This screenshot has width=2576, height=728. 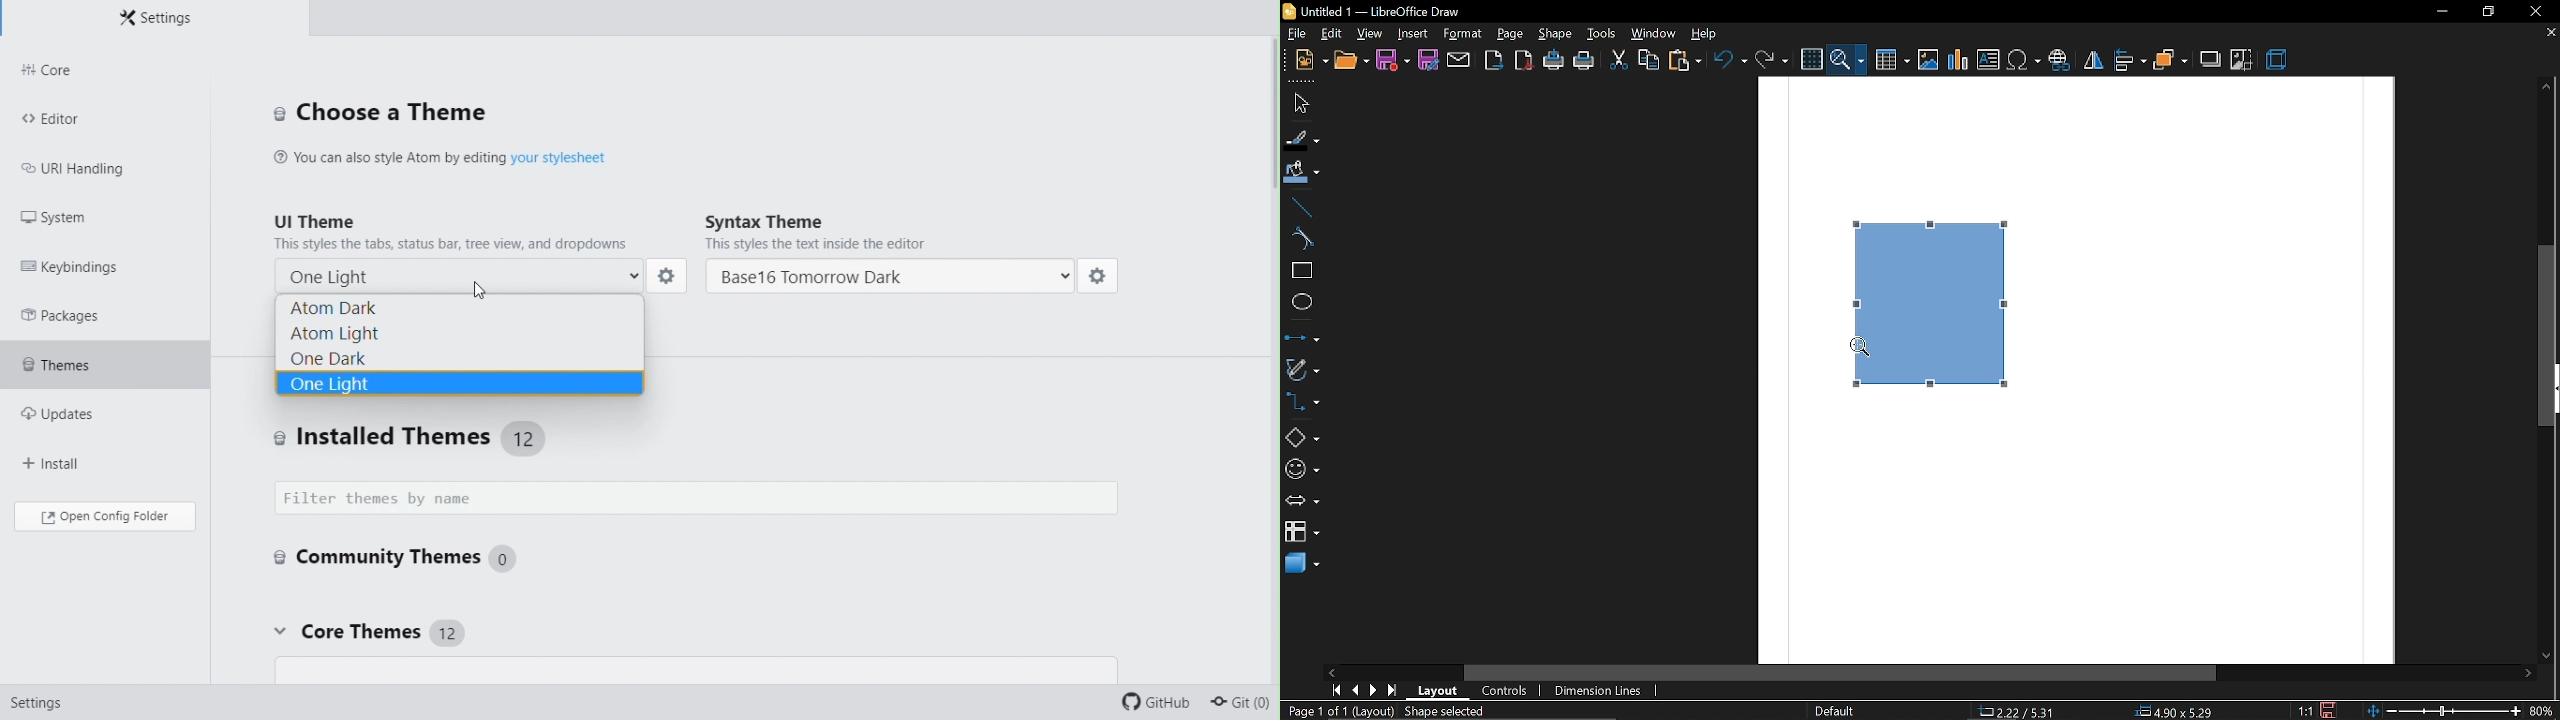 I want to click on save, so click(x=2329, y=710).